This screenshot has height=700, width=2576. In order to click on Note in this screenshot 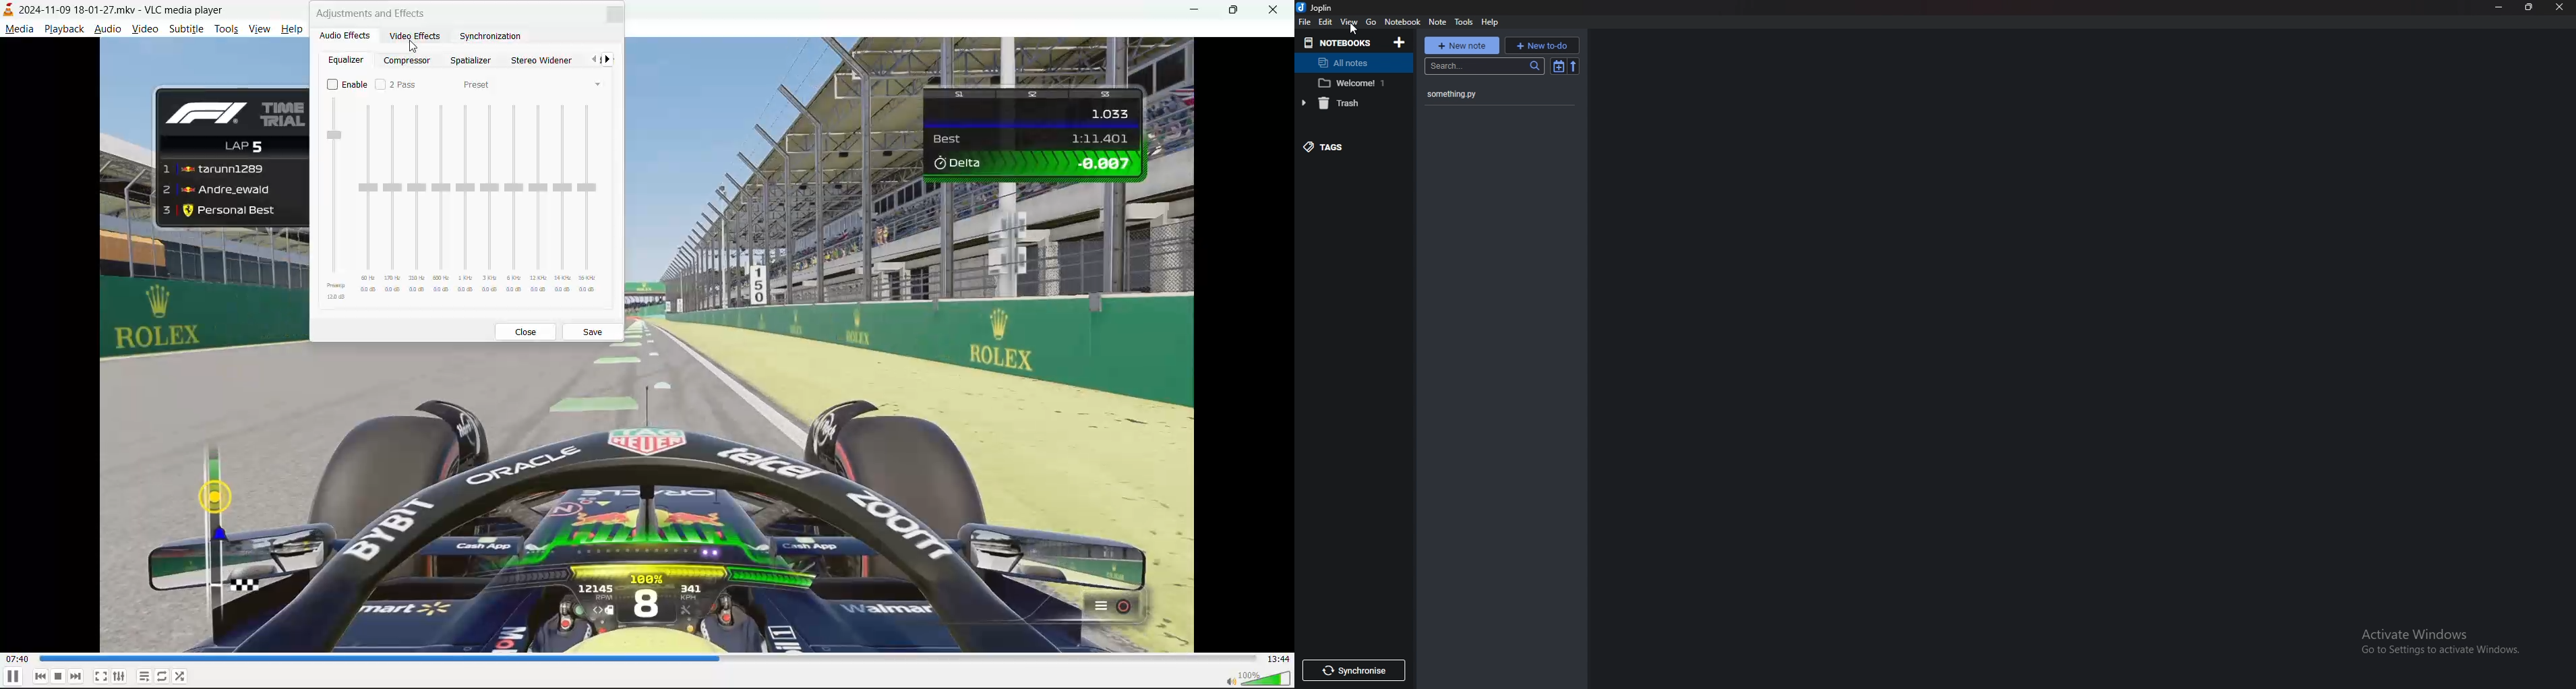, I will do `click(1439, 22)`.